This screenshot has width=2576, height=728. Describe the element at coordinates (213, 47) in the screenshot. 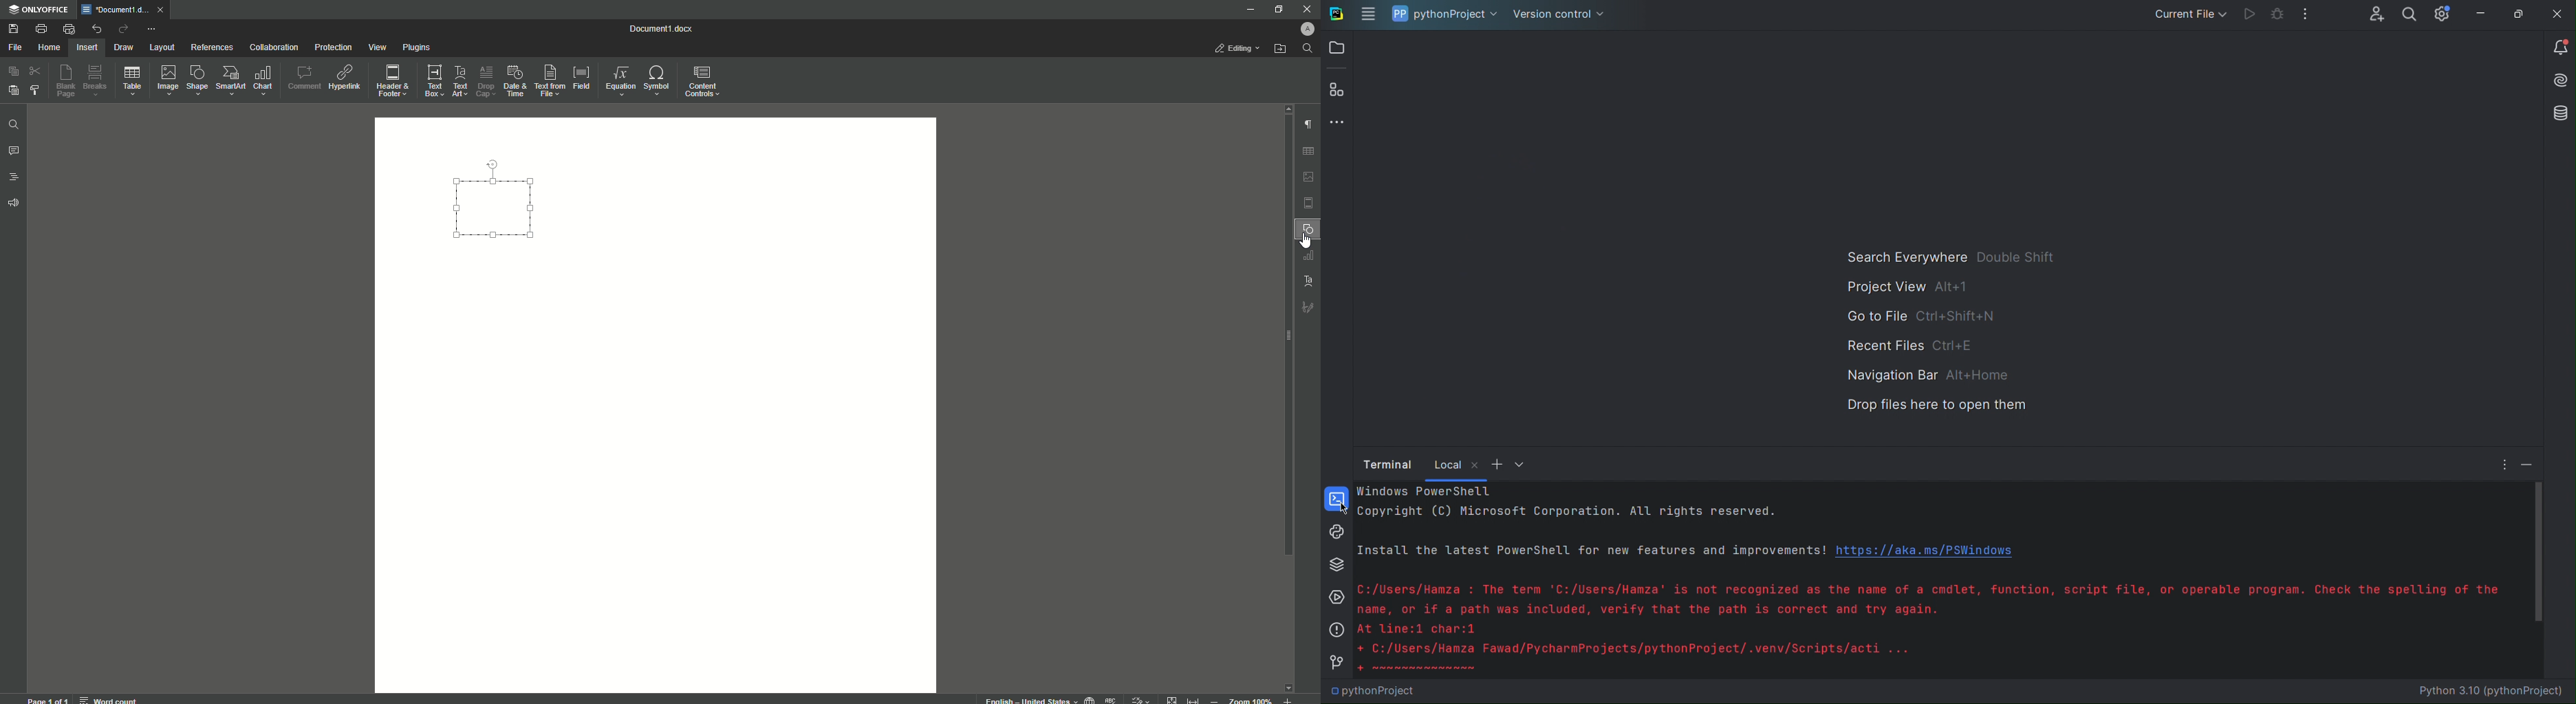

I see `References` at that location.